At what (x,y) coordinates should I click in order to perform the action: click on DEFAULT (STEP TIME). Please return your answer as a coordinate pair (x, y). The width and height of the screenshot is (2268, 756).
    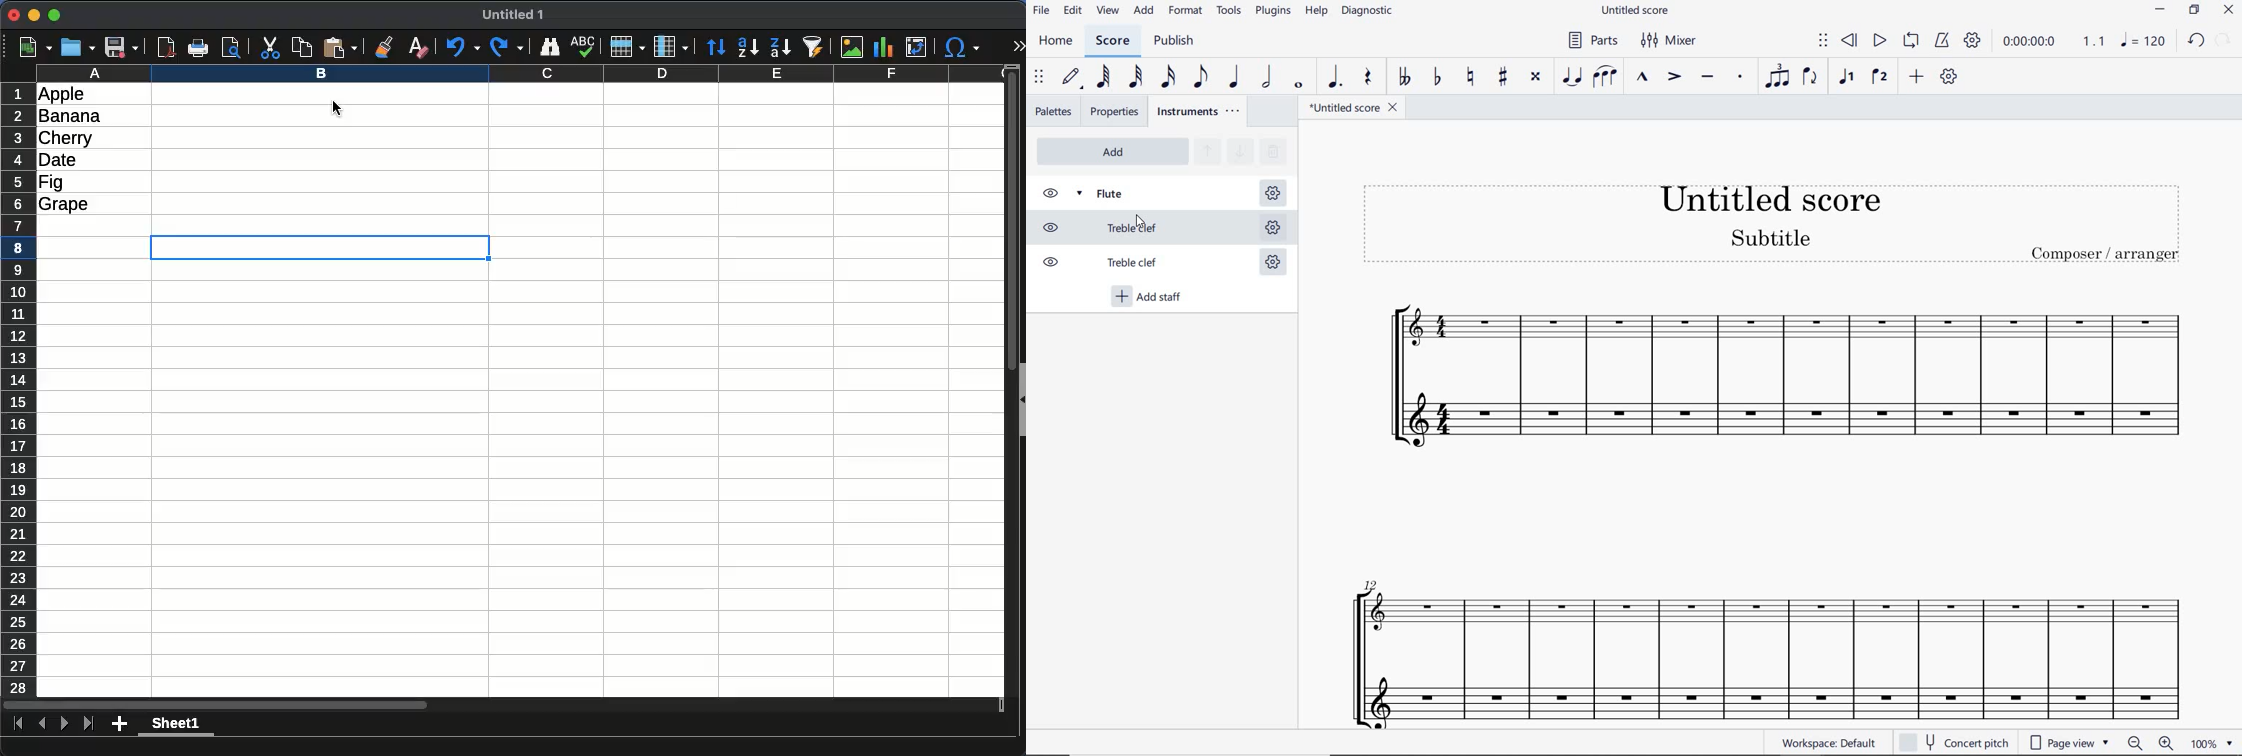
    Looking at the image, I should click on (1072, 77).